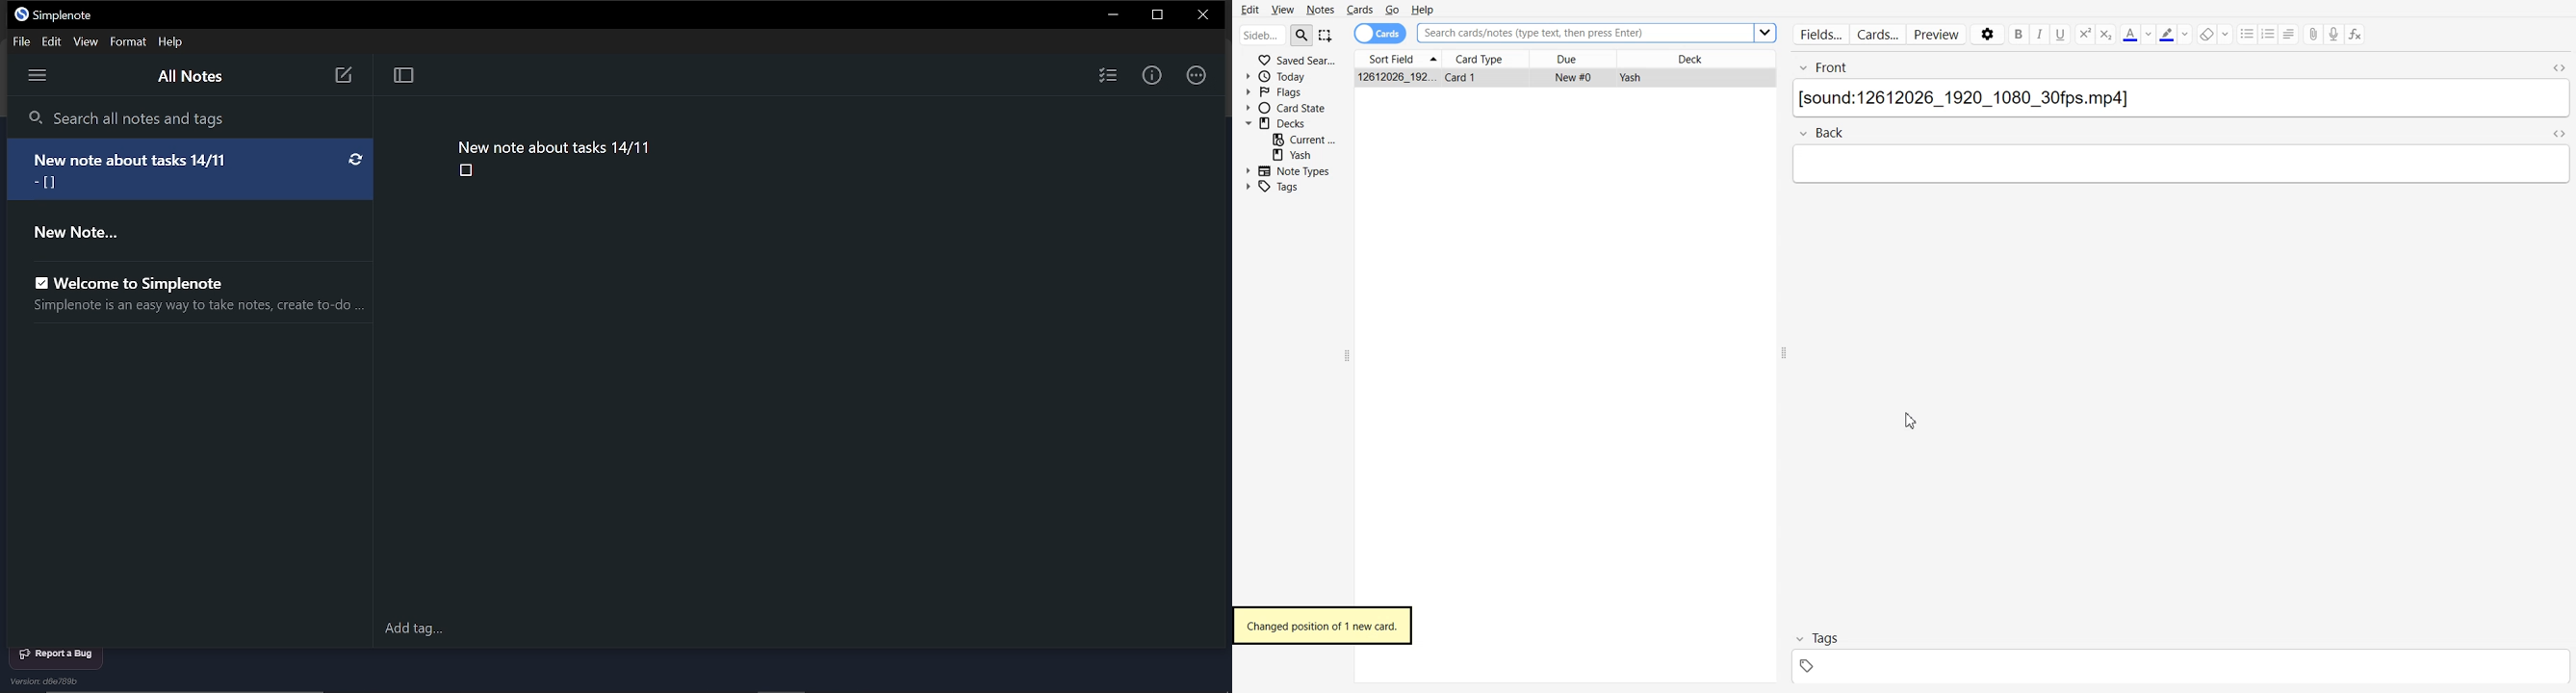  I want to click on unordered list, so click(2248, 34).